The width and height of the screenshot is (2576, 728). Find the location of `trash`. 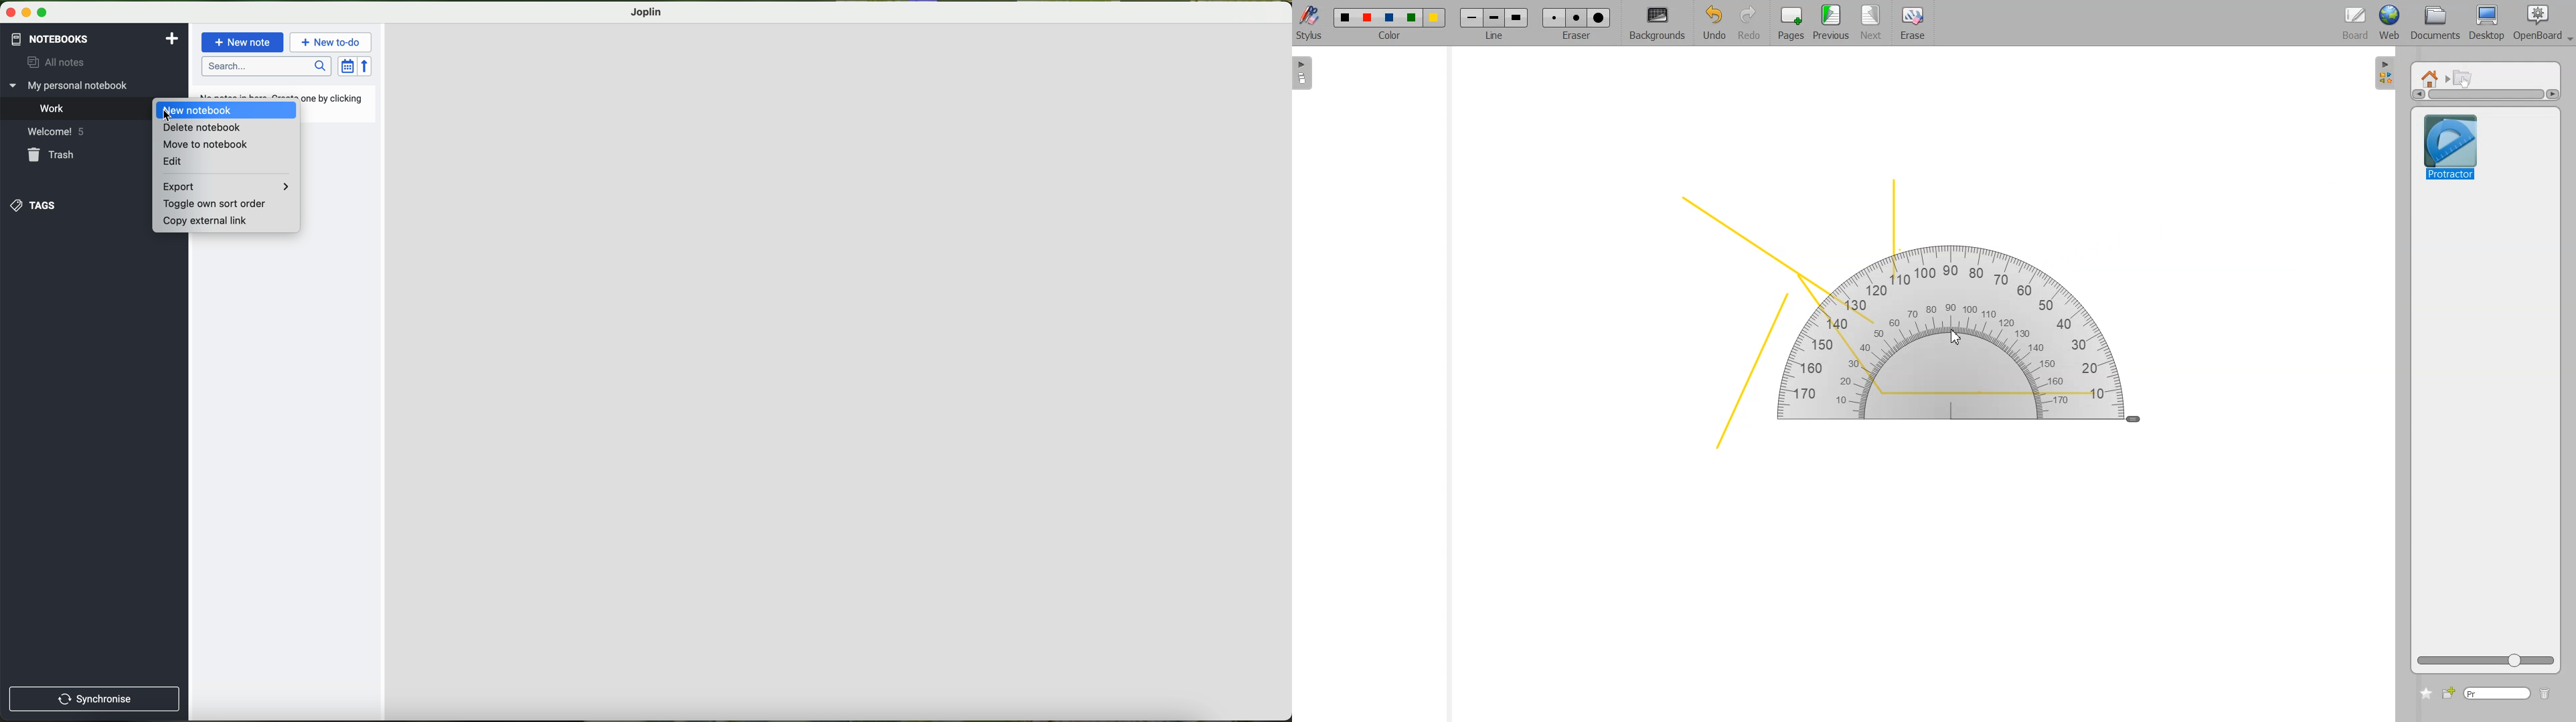

trash is located at coordinates (53, 155).